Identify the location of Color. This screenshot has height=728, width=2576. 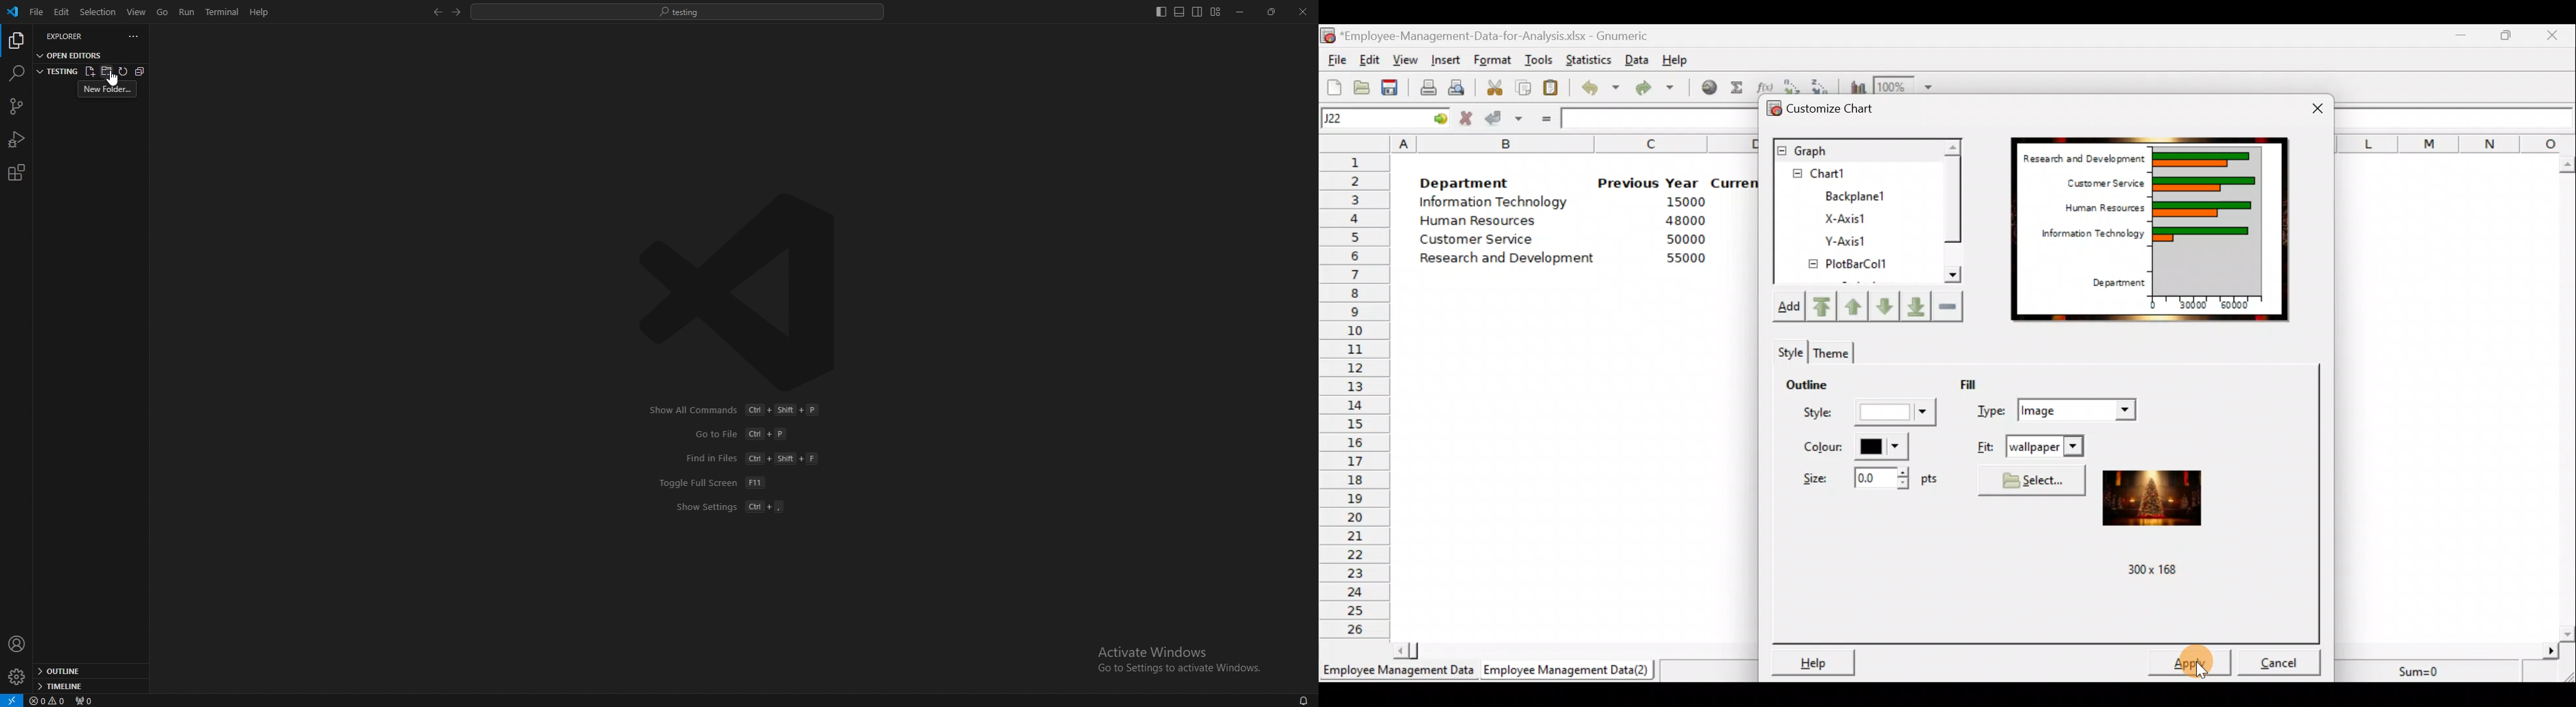
(1856, 447).